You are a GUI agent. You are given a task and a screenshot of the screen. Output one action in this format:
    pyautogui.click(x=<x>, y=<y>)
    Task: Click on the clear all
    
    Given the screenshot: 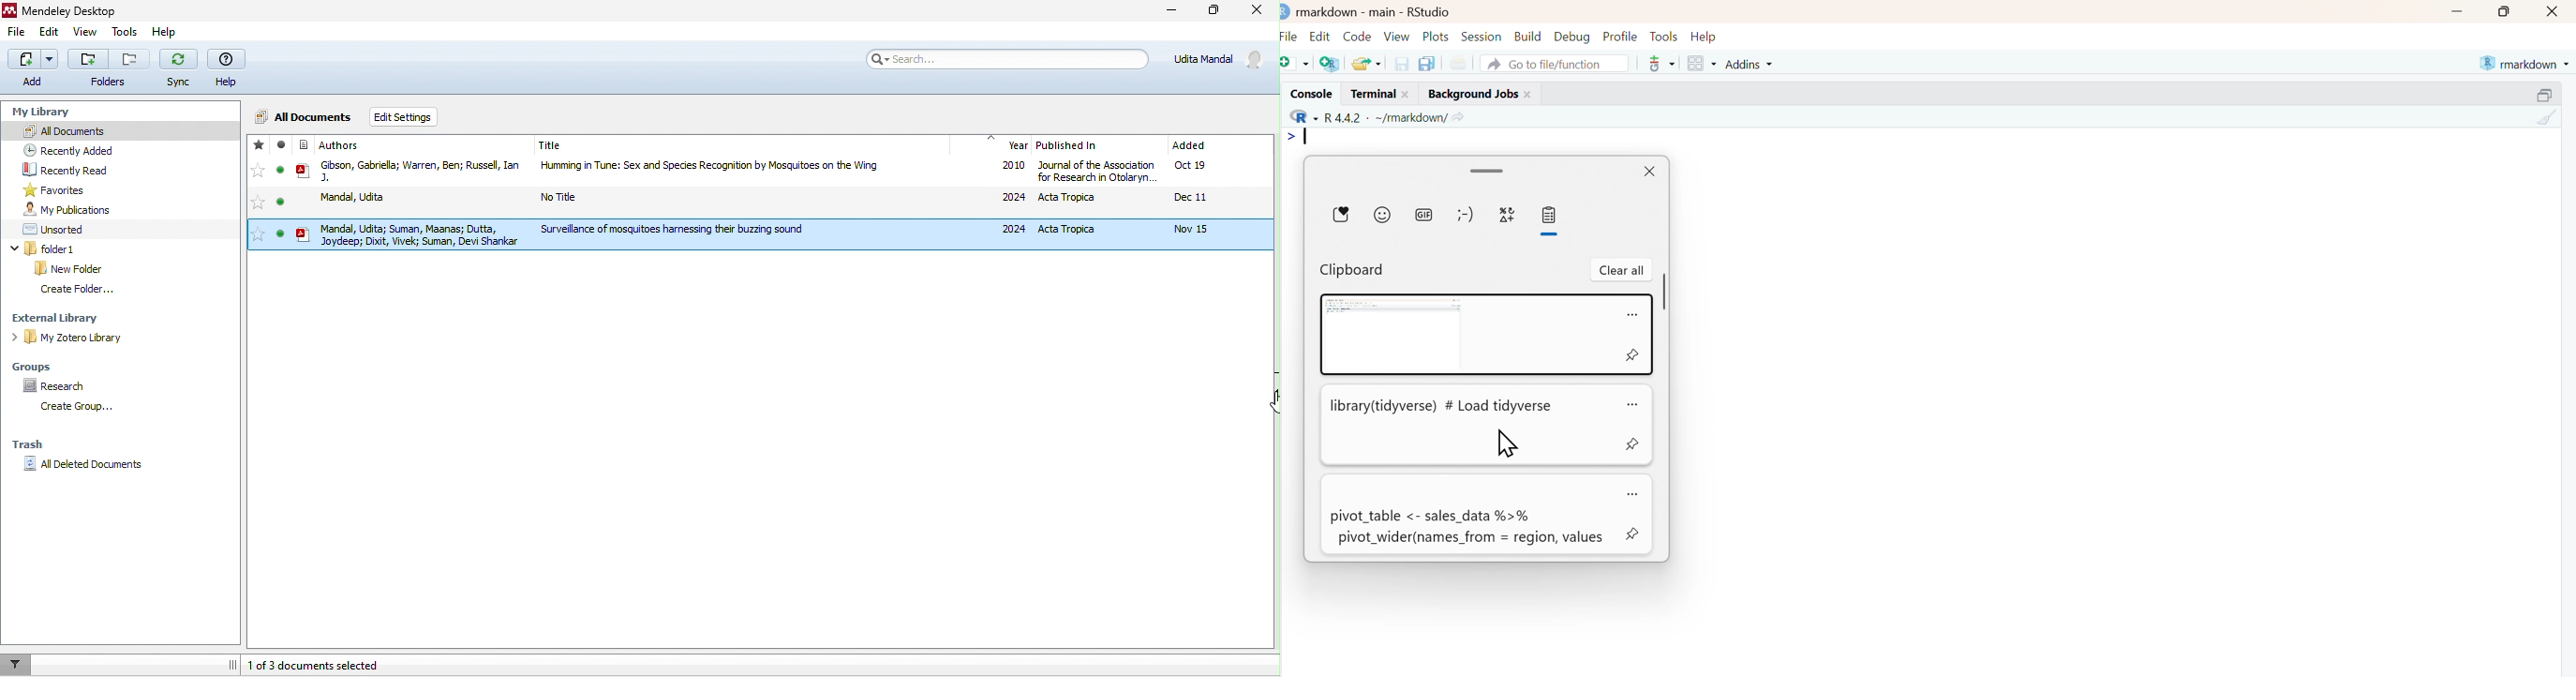 What is the action you would take?
    pyautogui.click(x=1622, y=271)
    